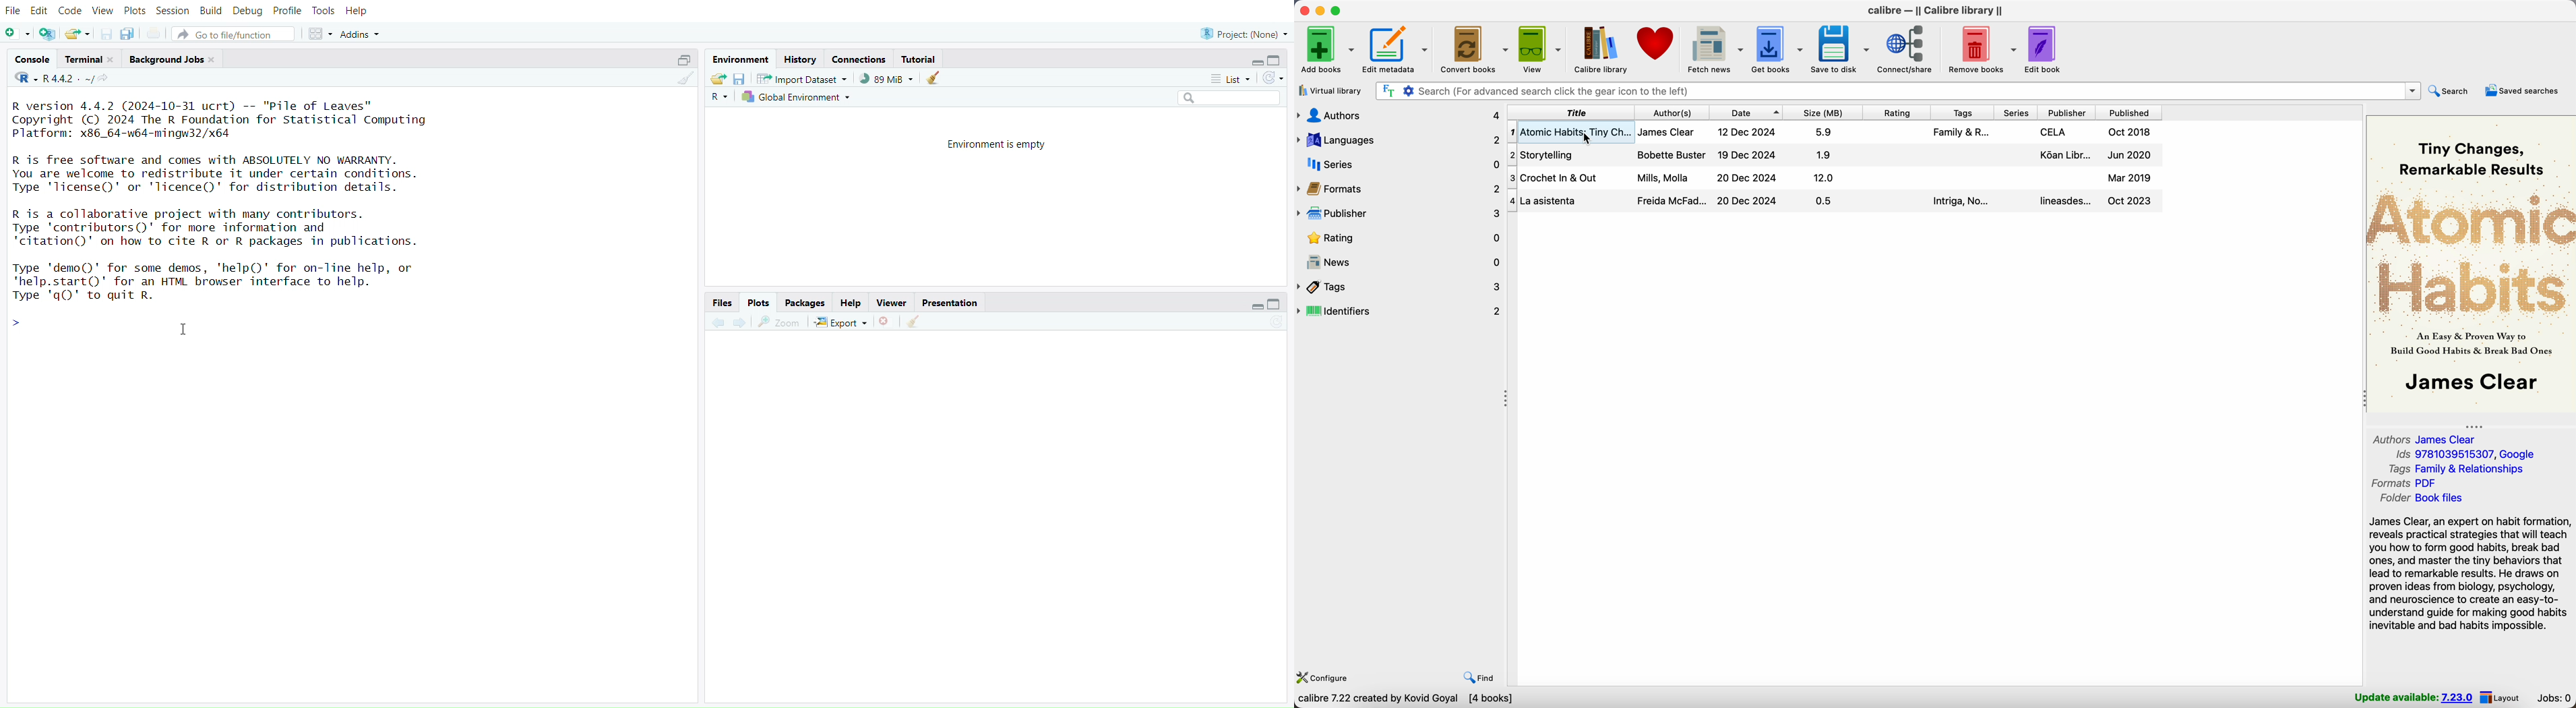  I want to click on Plots, so click(758, 301).